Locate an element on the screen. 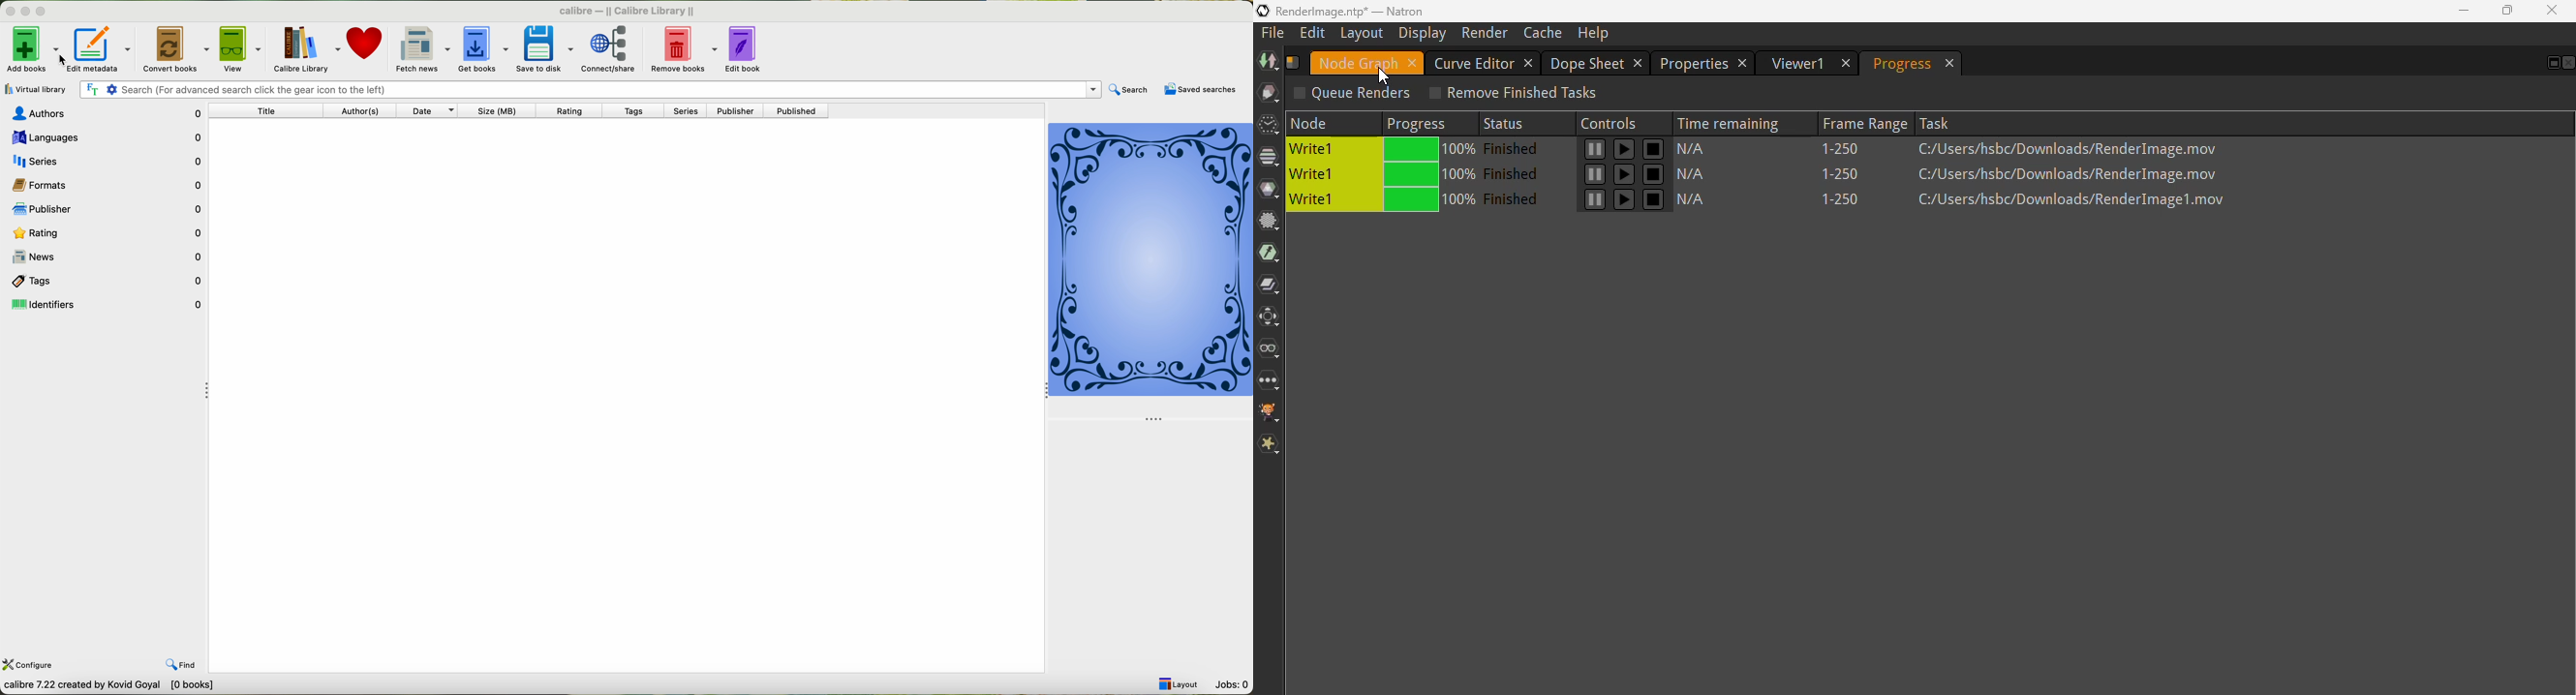 Image resolution: width=2576 pixels, height=700 pixels. cursor is located at coordinates (68, 60).